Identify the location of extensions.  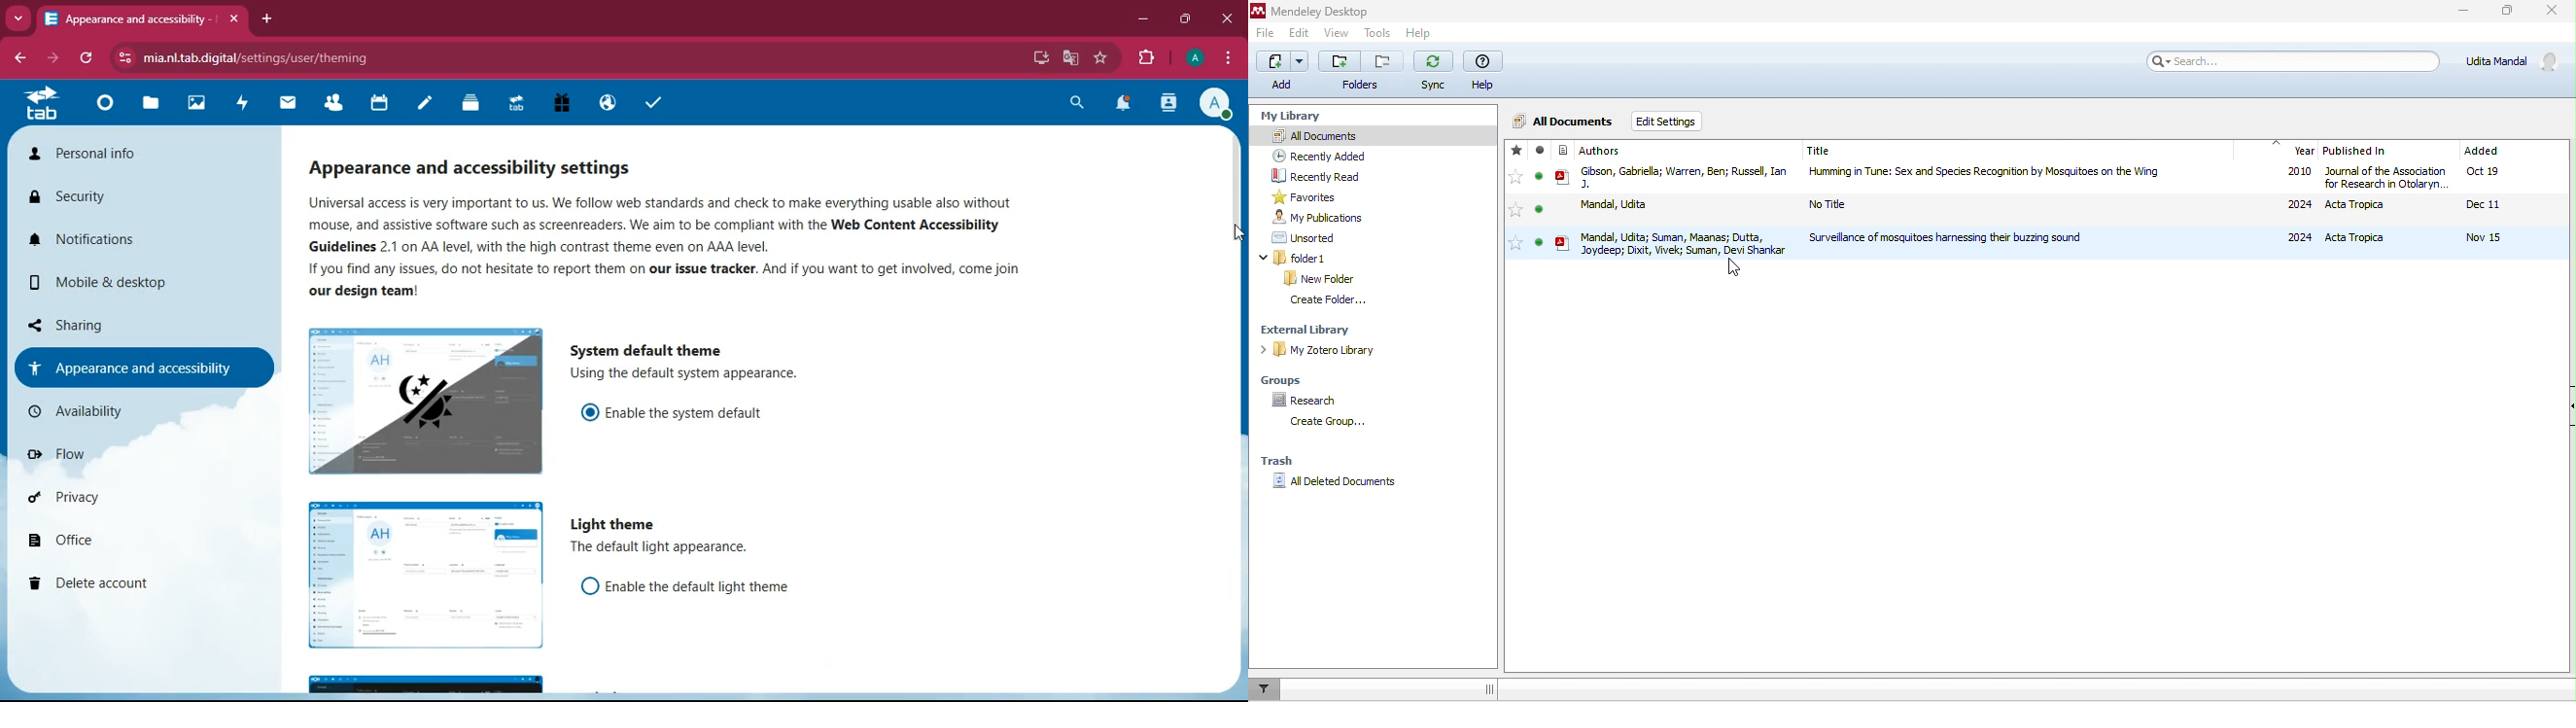
(1147, 58).